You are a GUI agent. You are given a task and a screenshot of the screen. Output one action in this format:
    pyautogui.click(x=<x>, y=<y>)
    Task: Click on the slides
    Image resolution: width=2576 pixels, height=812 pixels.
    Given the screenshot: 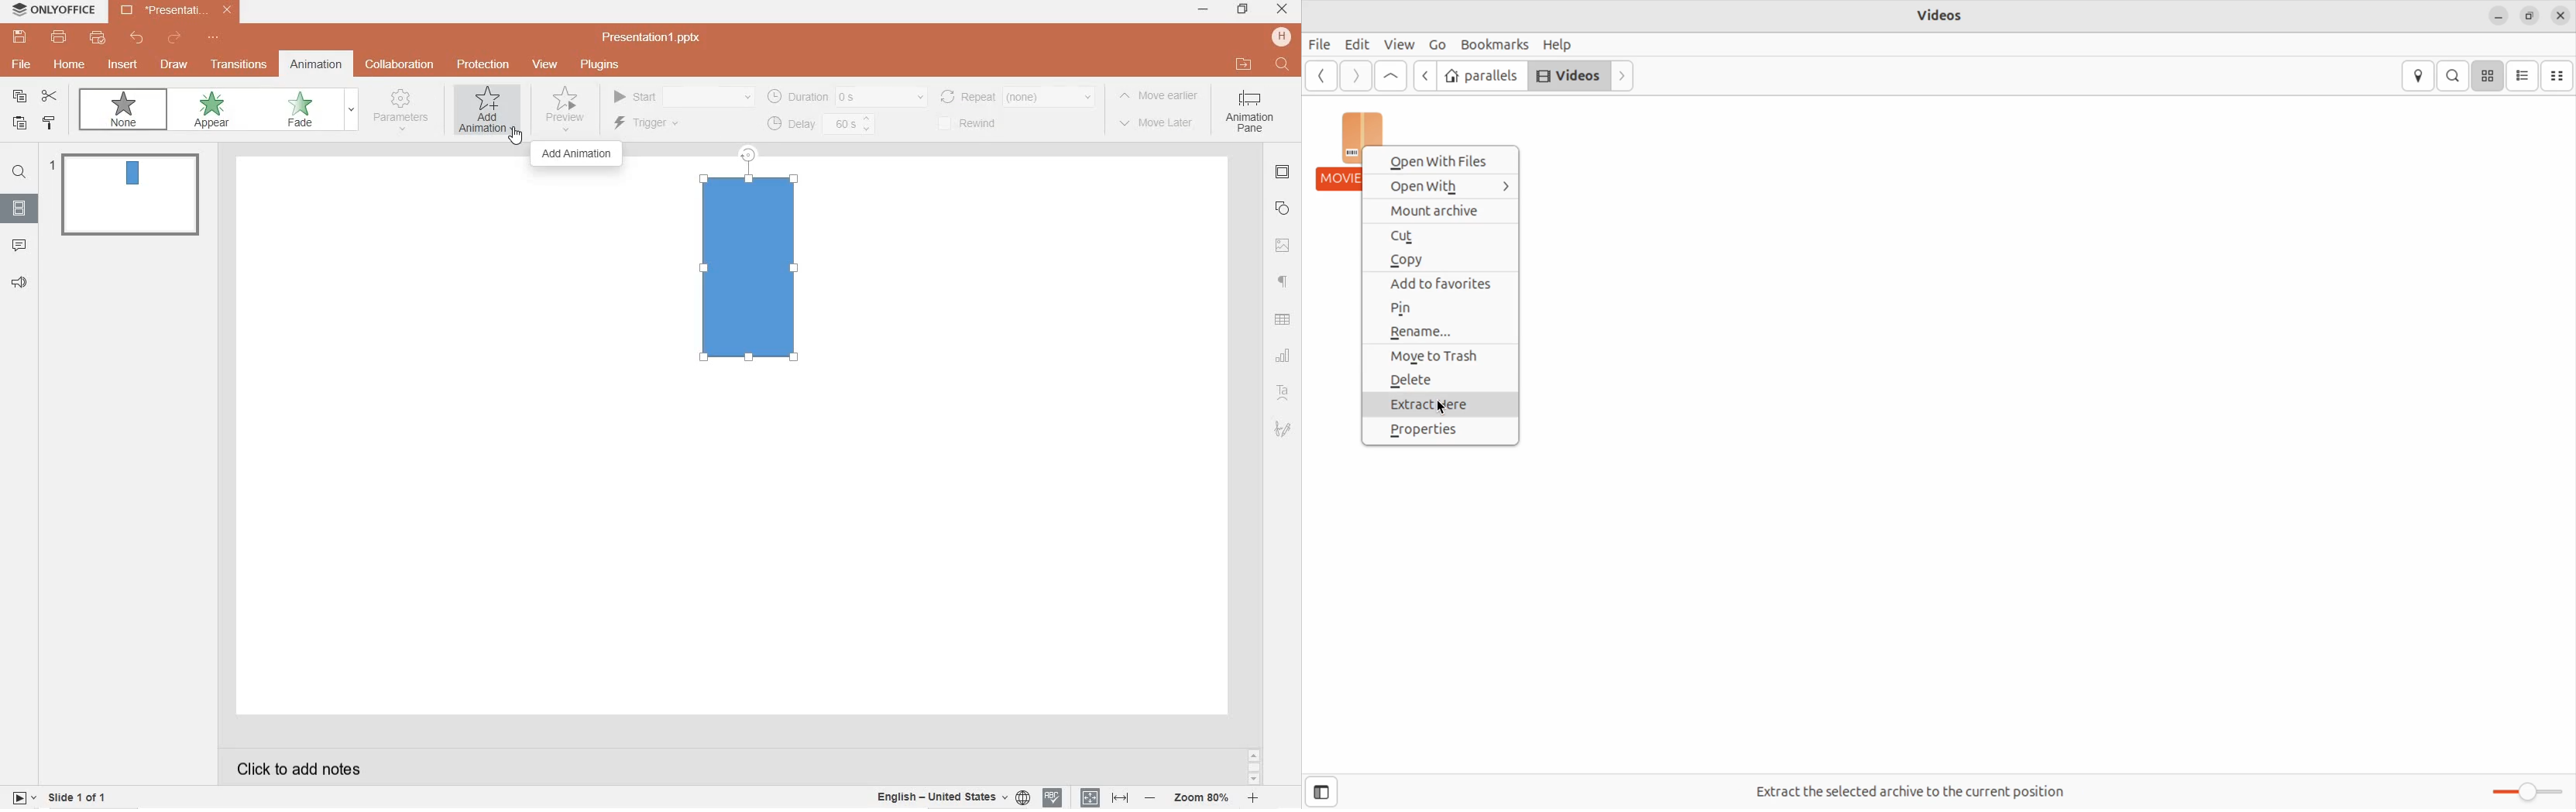 What is the action you would take?
    pyautogui.click(x=19, y=205)
    